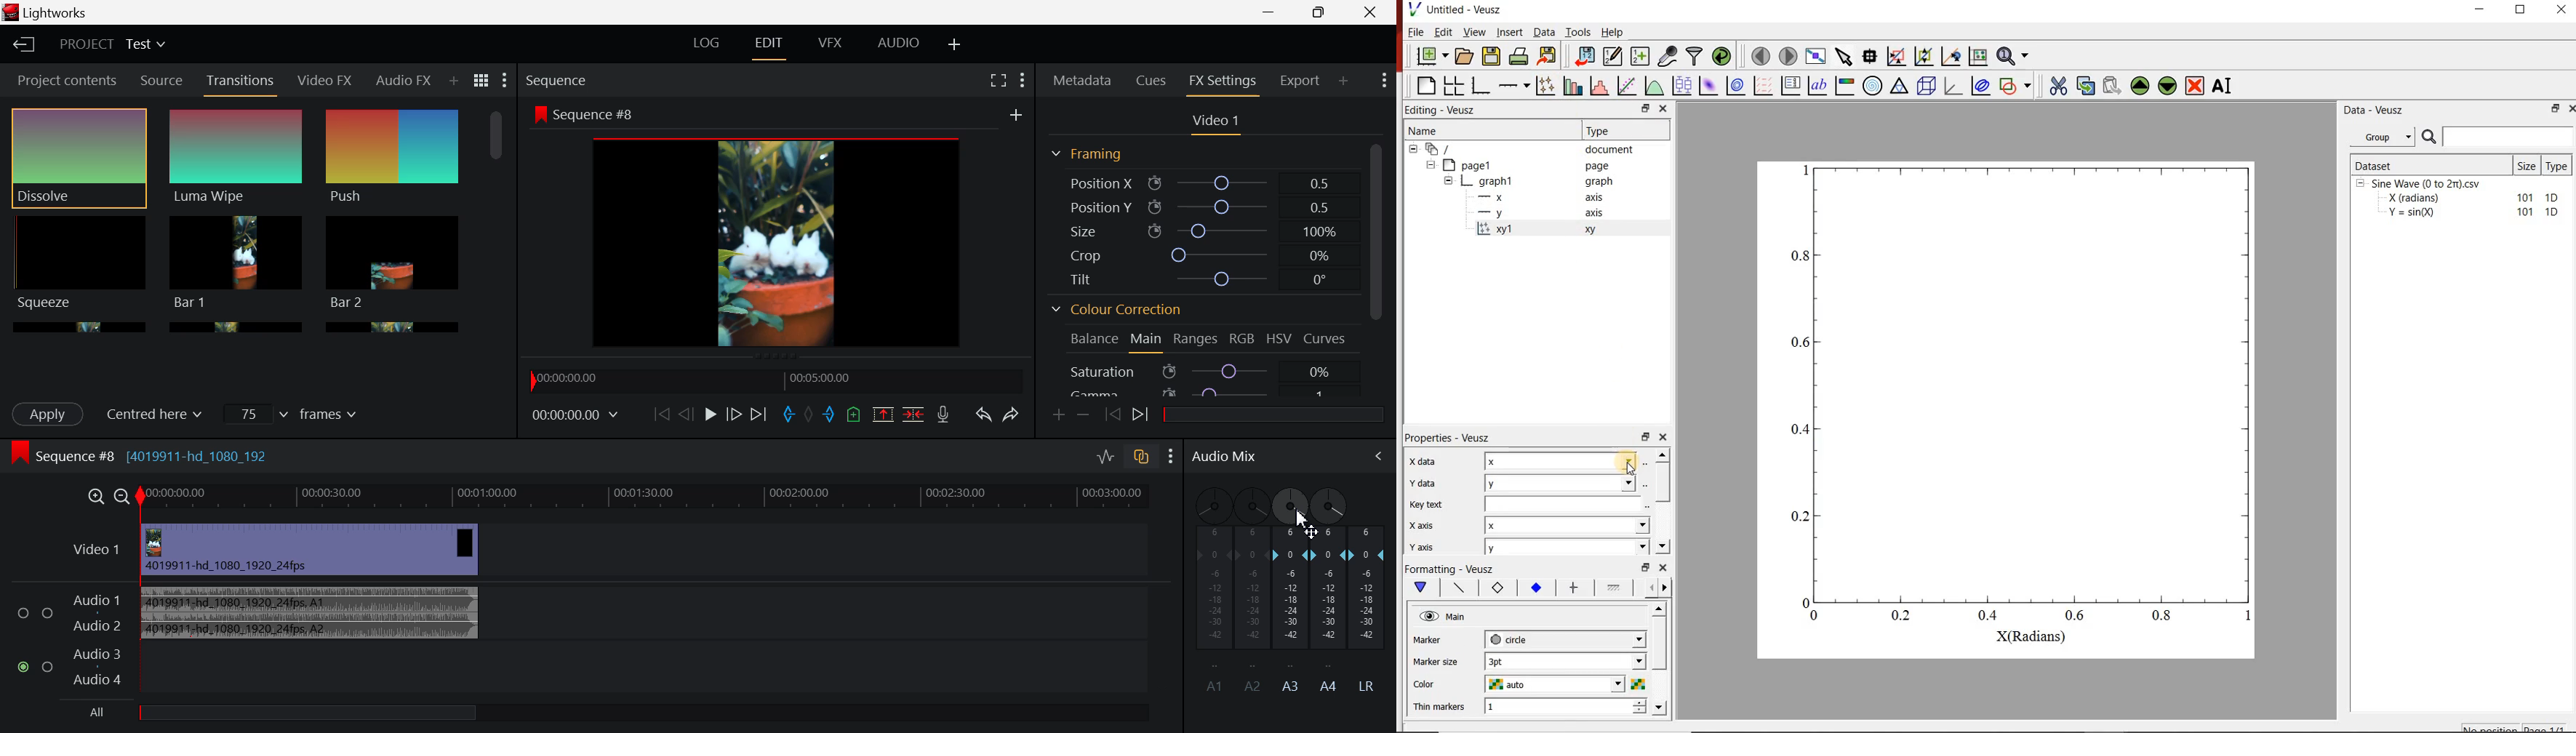 The image size is (2576, 756). I want to click on Squeeze, so click(78, 263).